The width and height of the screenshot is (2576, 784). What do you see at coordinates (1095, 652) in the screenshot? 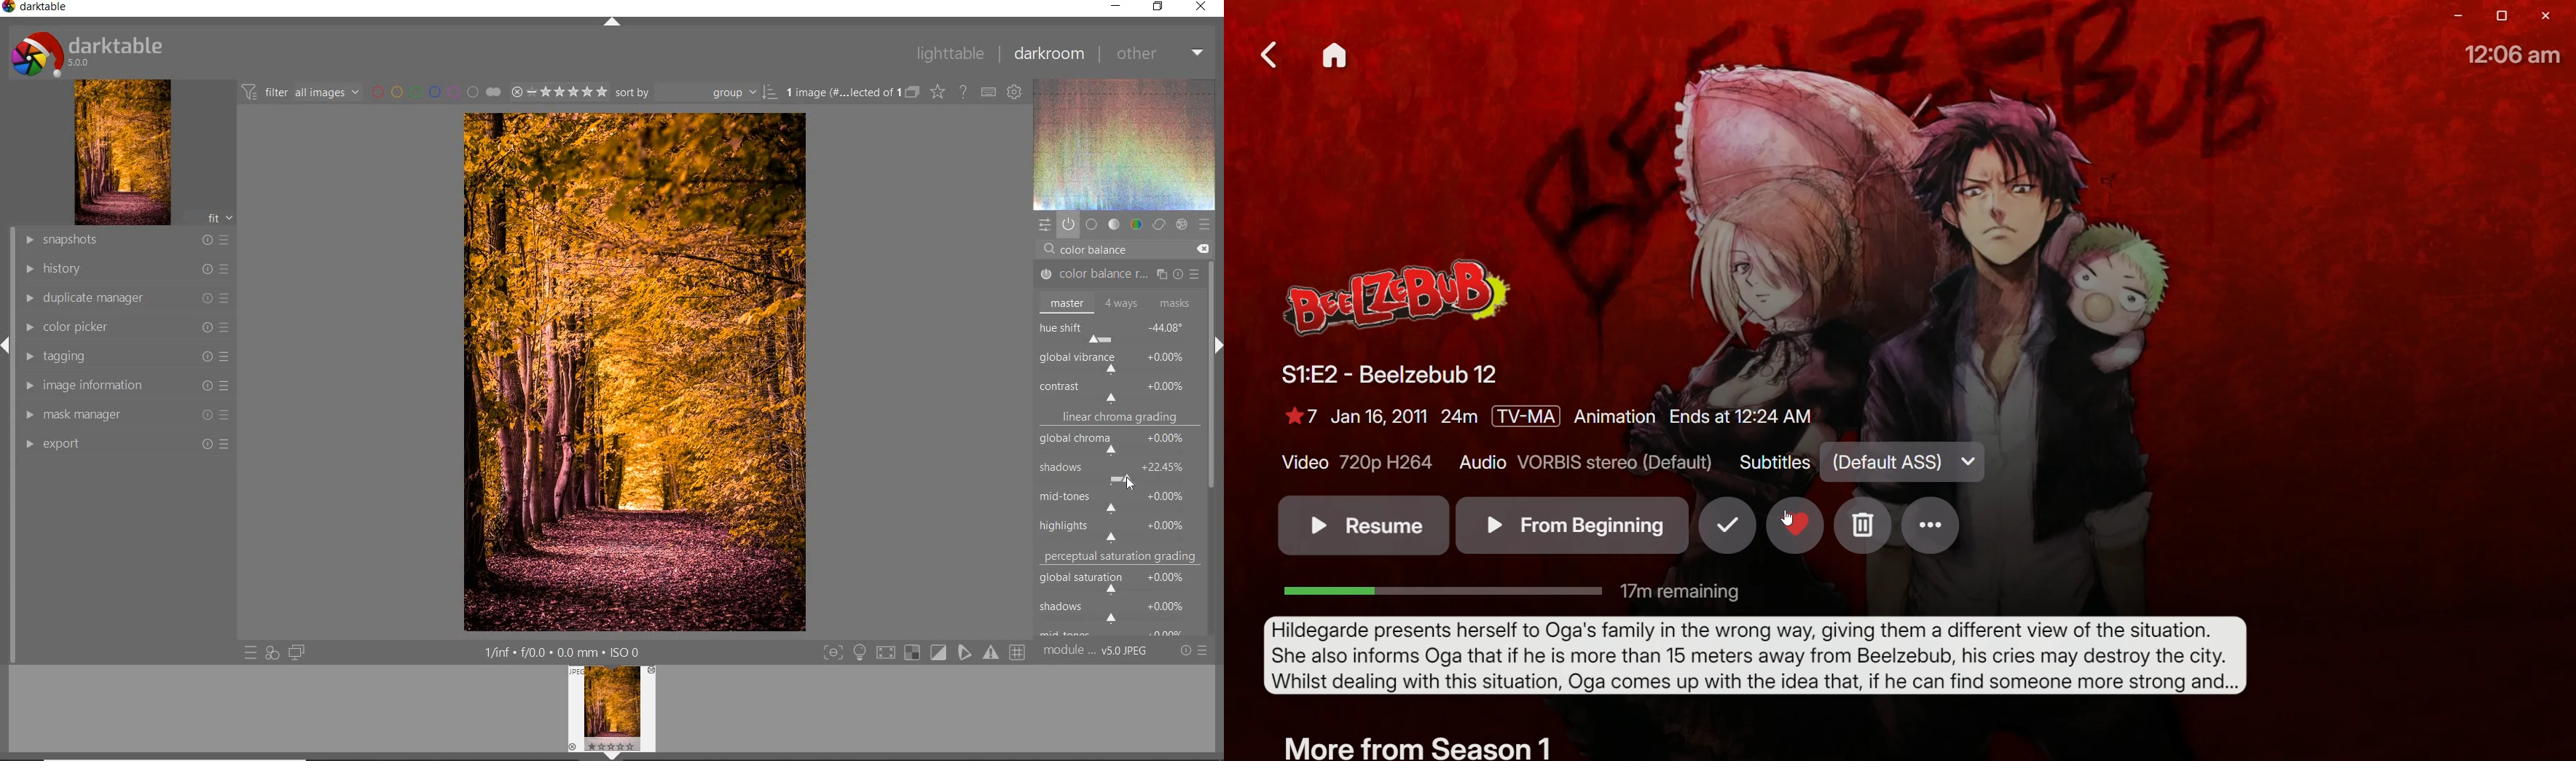
I see `module order` at bounding box center [1095, 652].